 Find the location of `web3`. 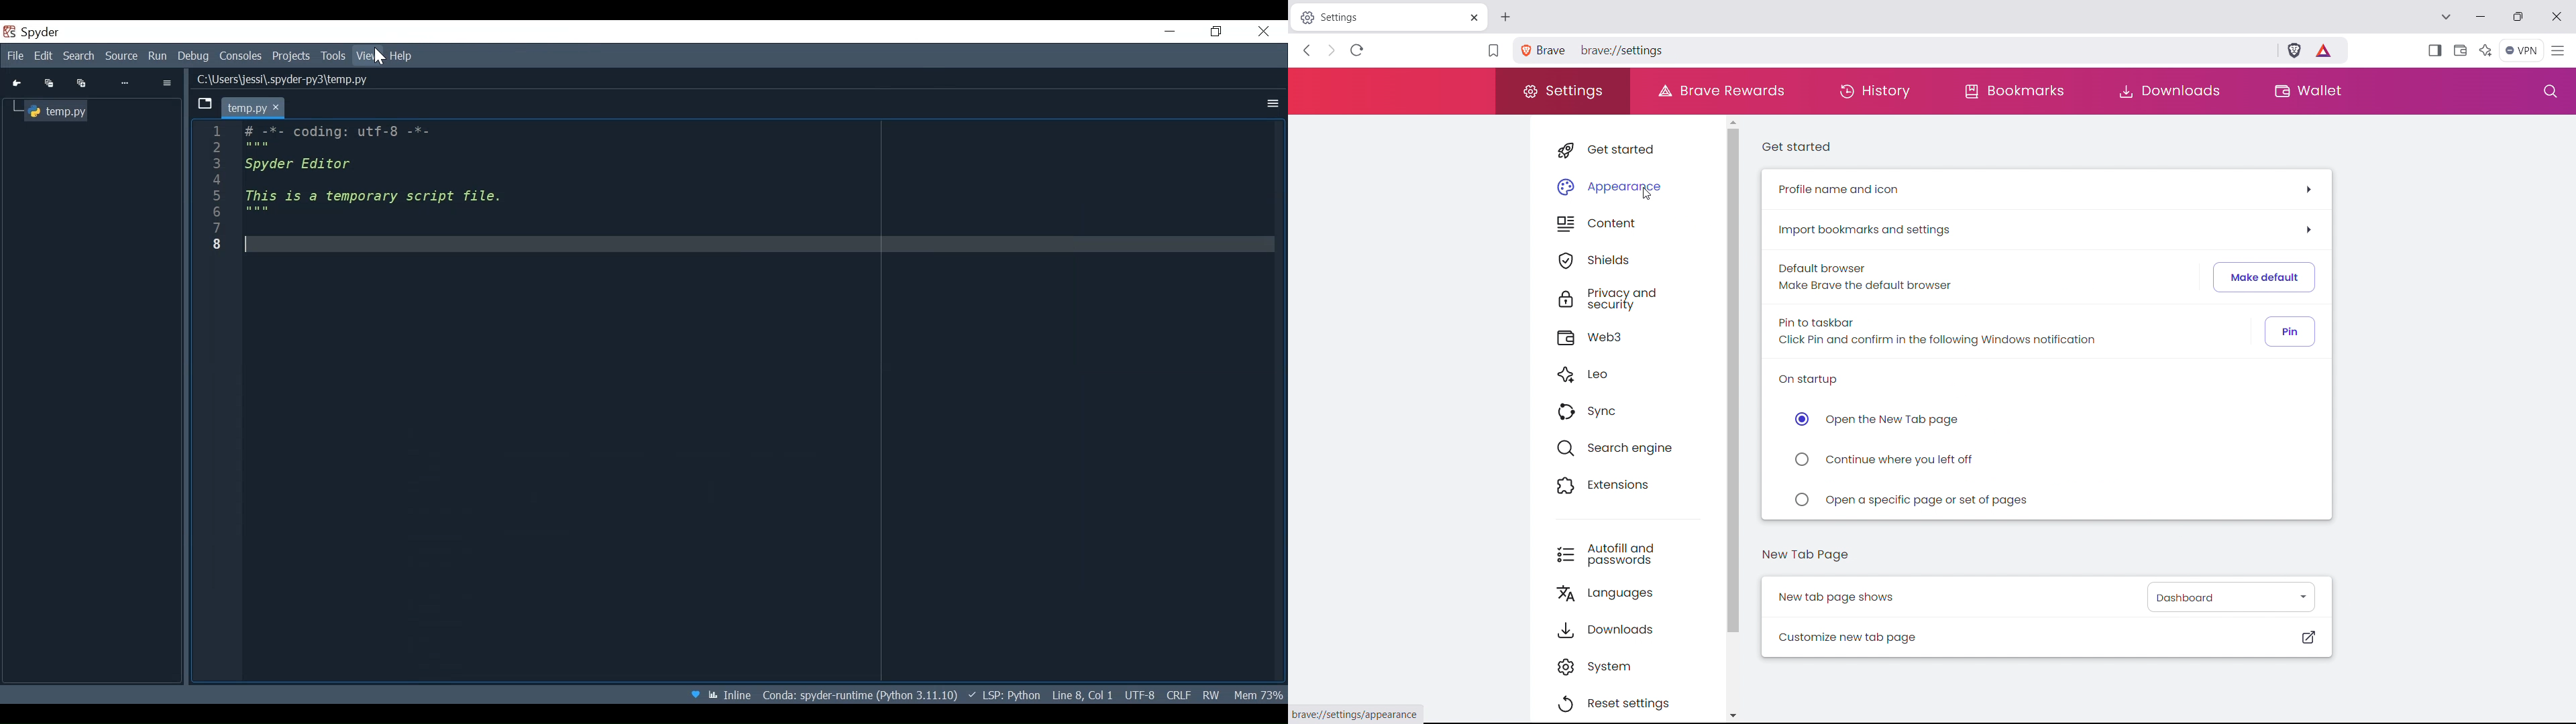

web3 is located at coordinates (1629, 336).